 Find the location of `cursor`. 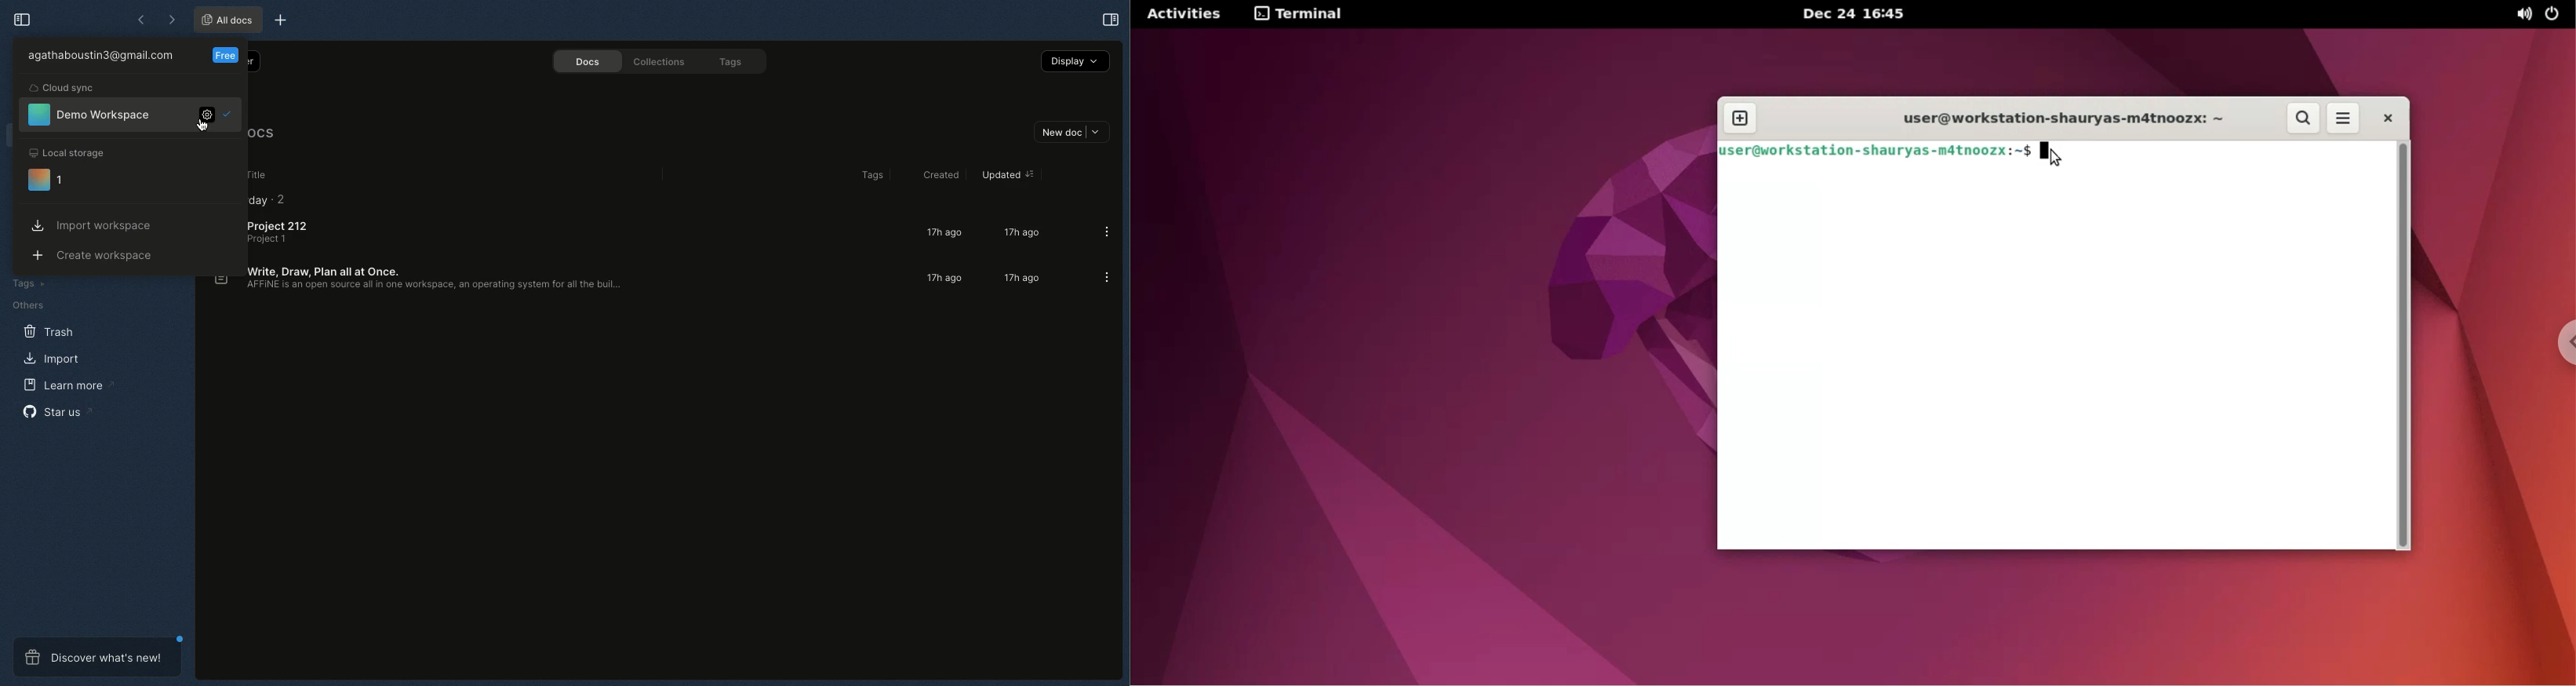

cursor is located at coordinates (200, 123).